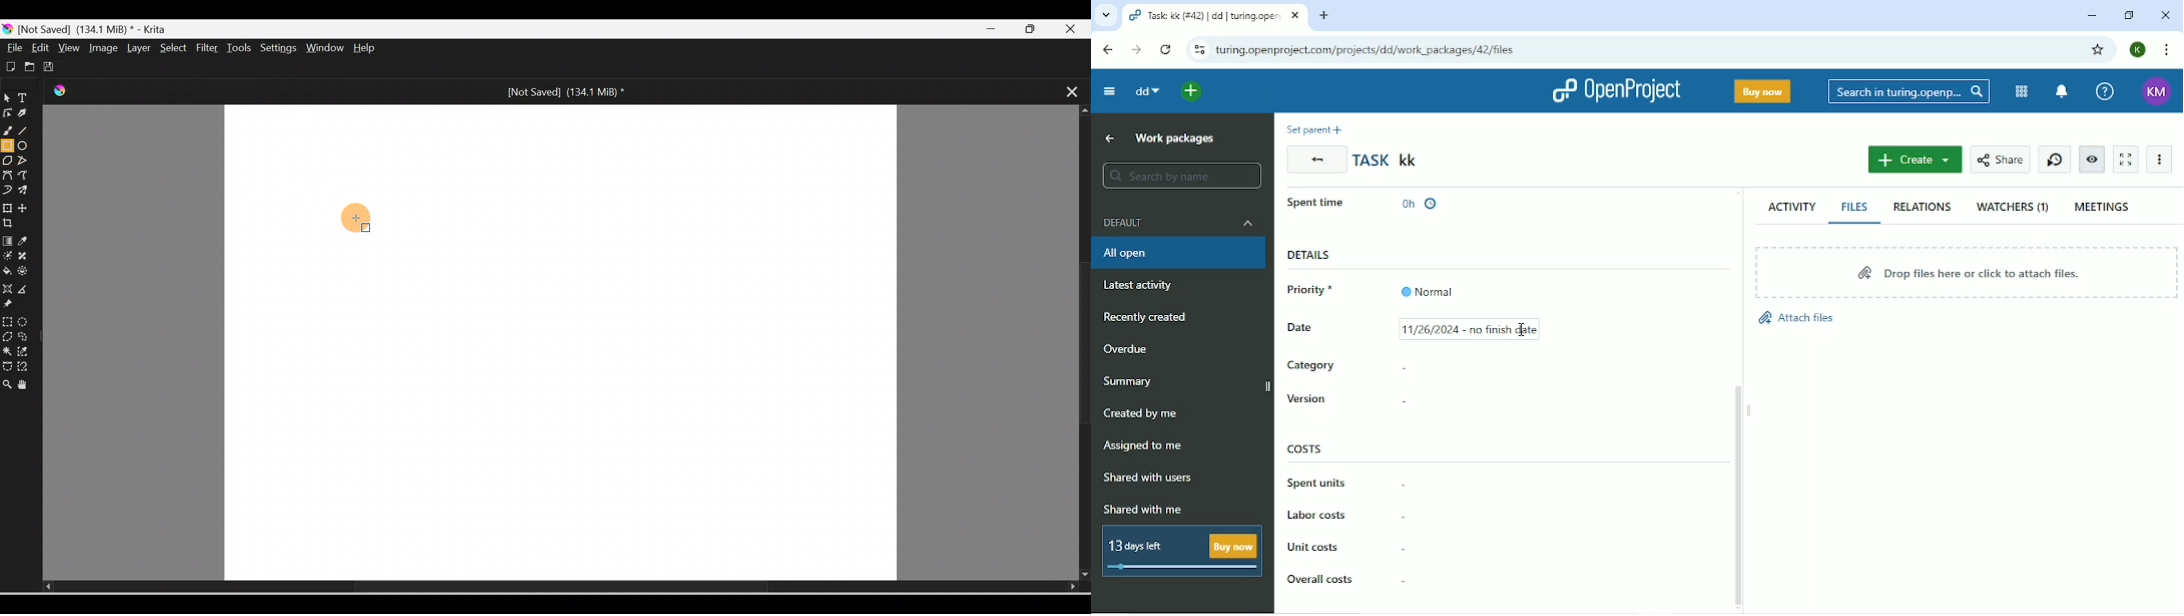  Describe the element at coordinates (1797, 318) in the screenshot. I see `Attach files` at that location.